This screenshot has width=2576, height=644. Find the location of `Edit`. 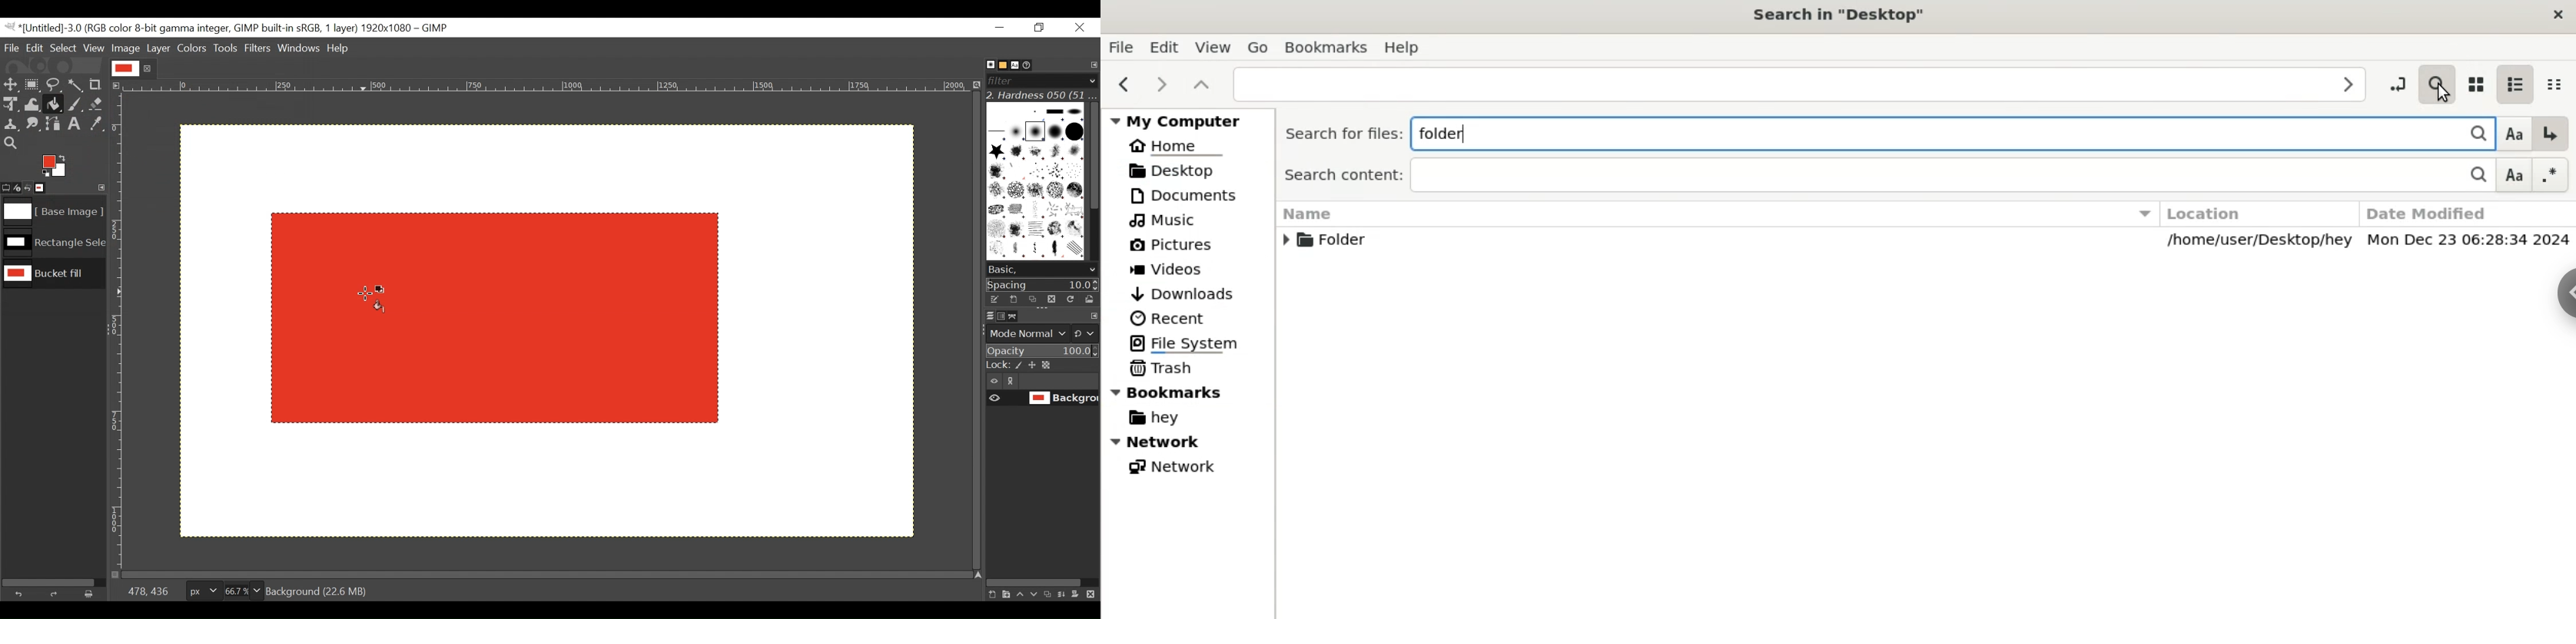

Edit is located at coordinates (36, 48).